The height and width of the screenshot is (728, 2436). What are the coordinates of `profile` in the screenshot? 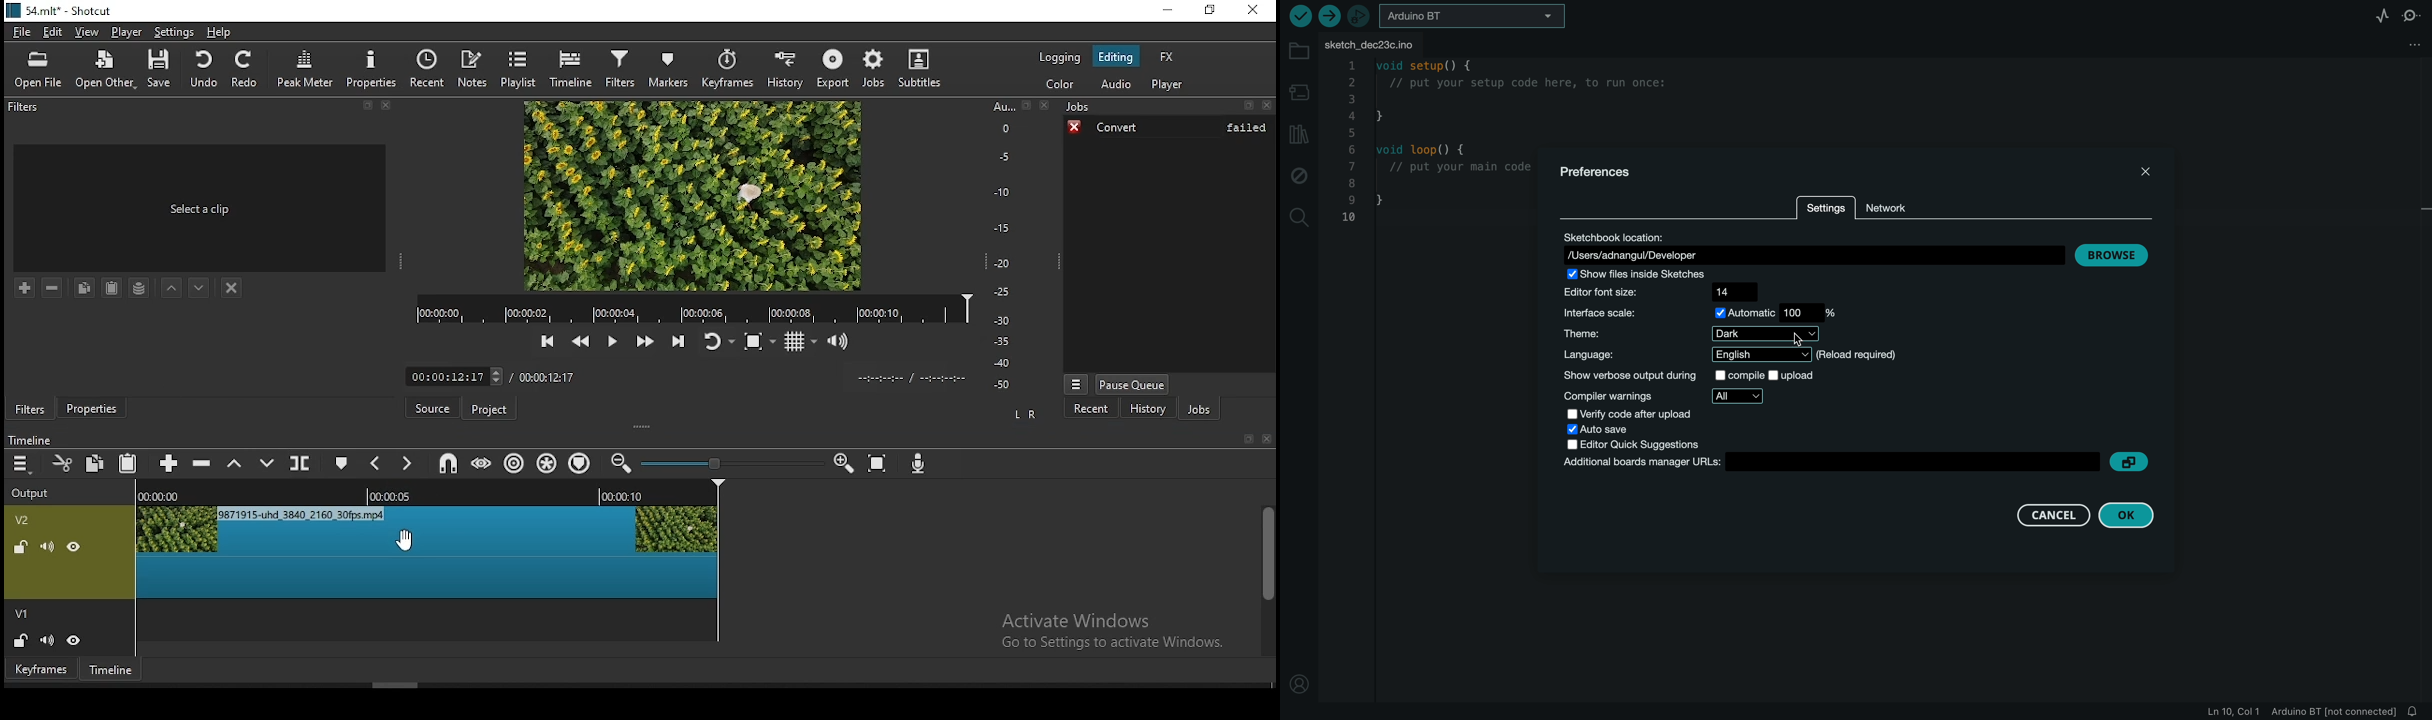 It's located at (1302, 684).